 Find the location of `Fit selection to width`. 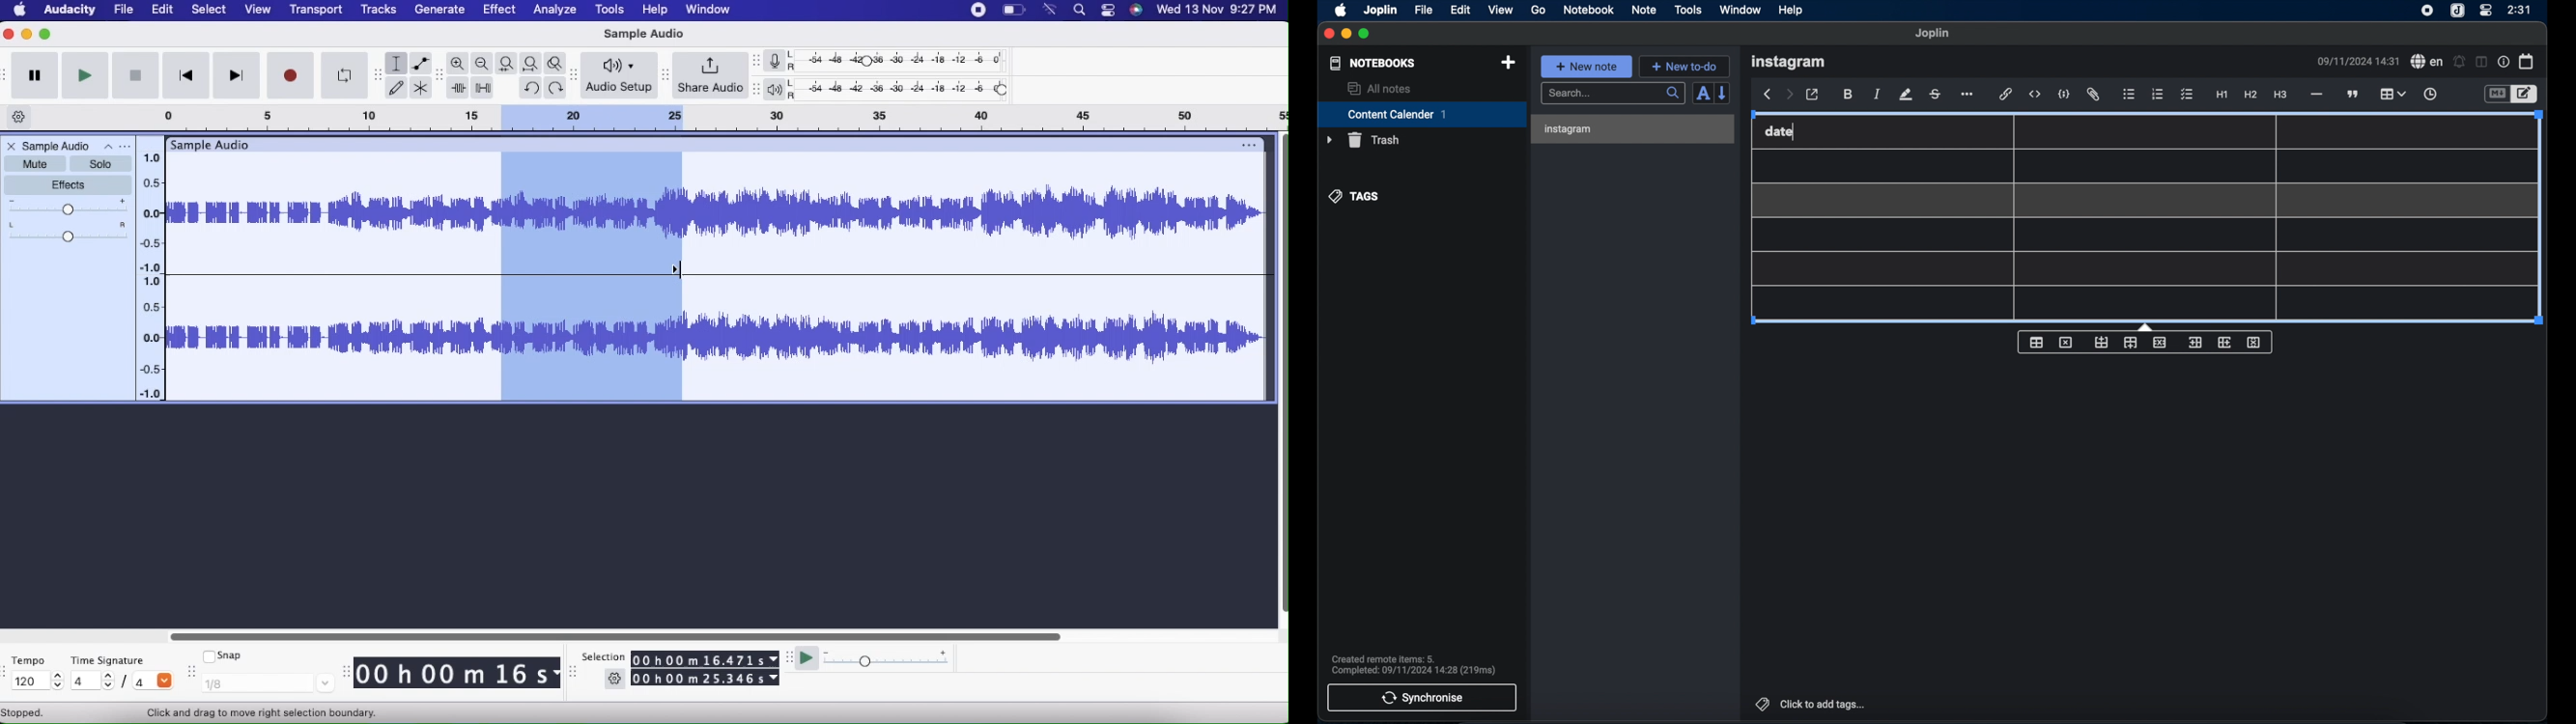

Fit selection to width is located at coordinates (507, 64).